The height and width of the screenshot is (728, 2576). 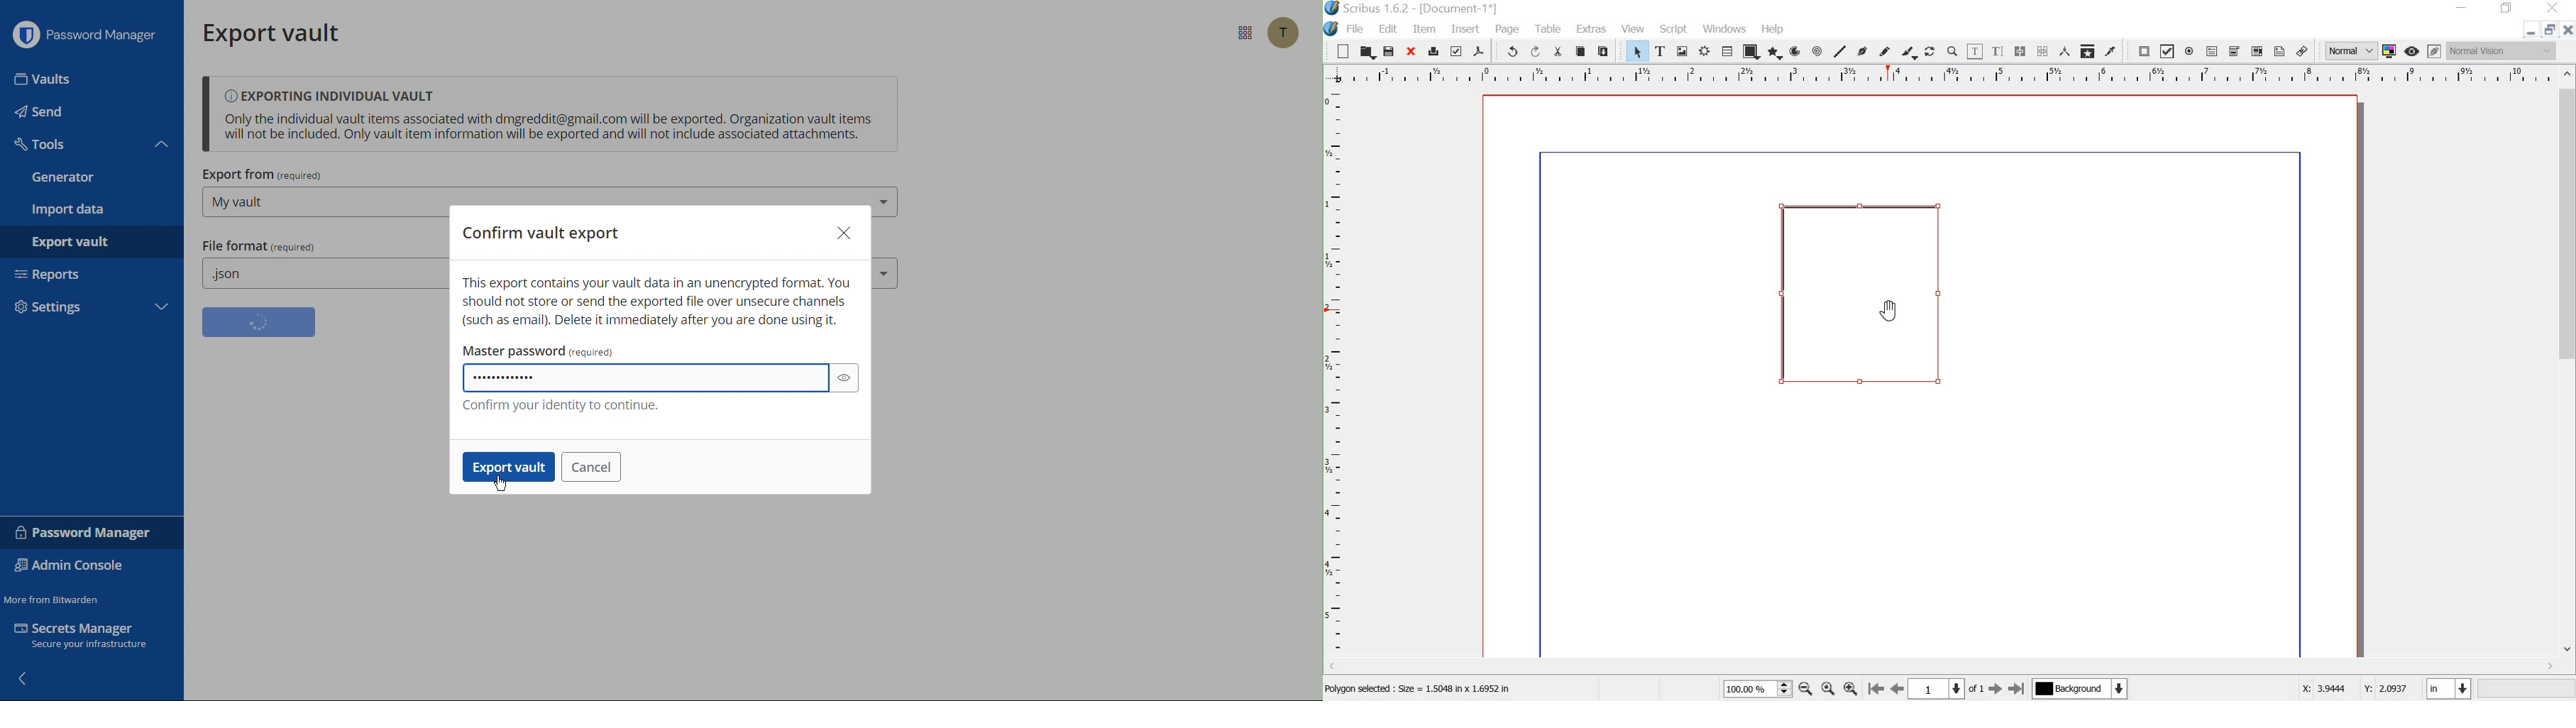 What do you see at coordinates (1549, 29) in the screenshot?
I see `table` at bounding box center [1549, 29].